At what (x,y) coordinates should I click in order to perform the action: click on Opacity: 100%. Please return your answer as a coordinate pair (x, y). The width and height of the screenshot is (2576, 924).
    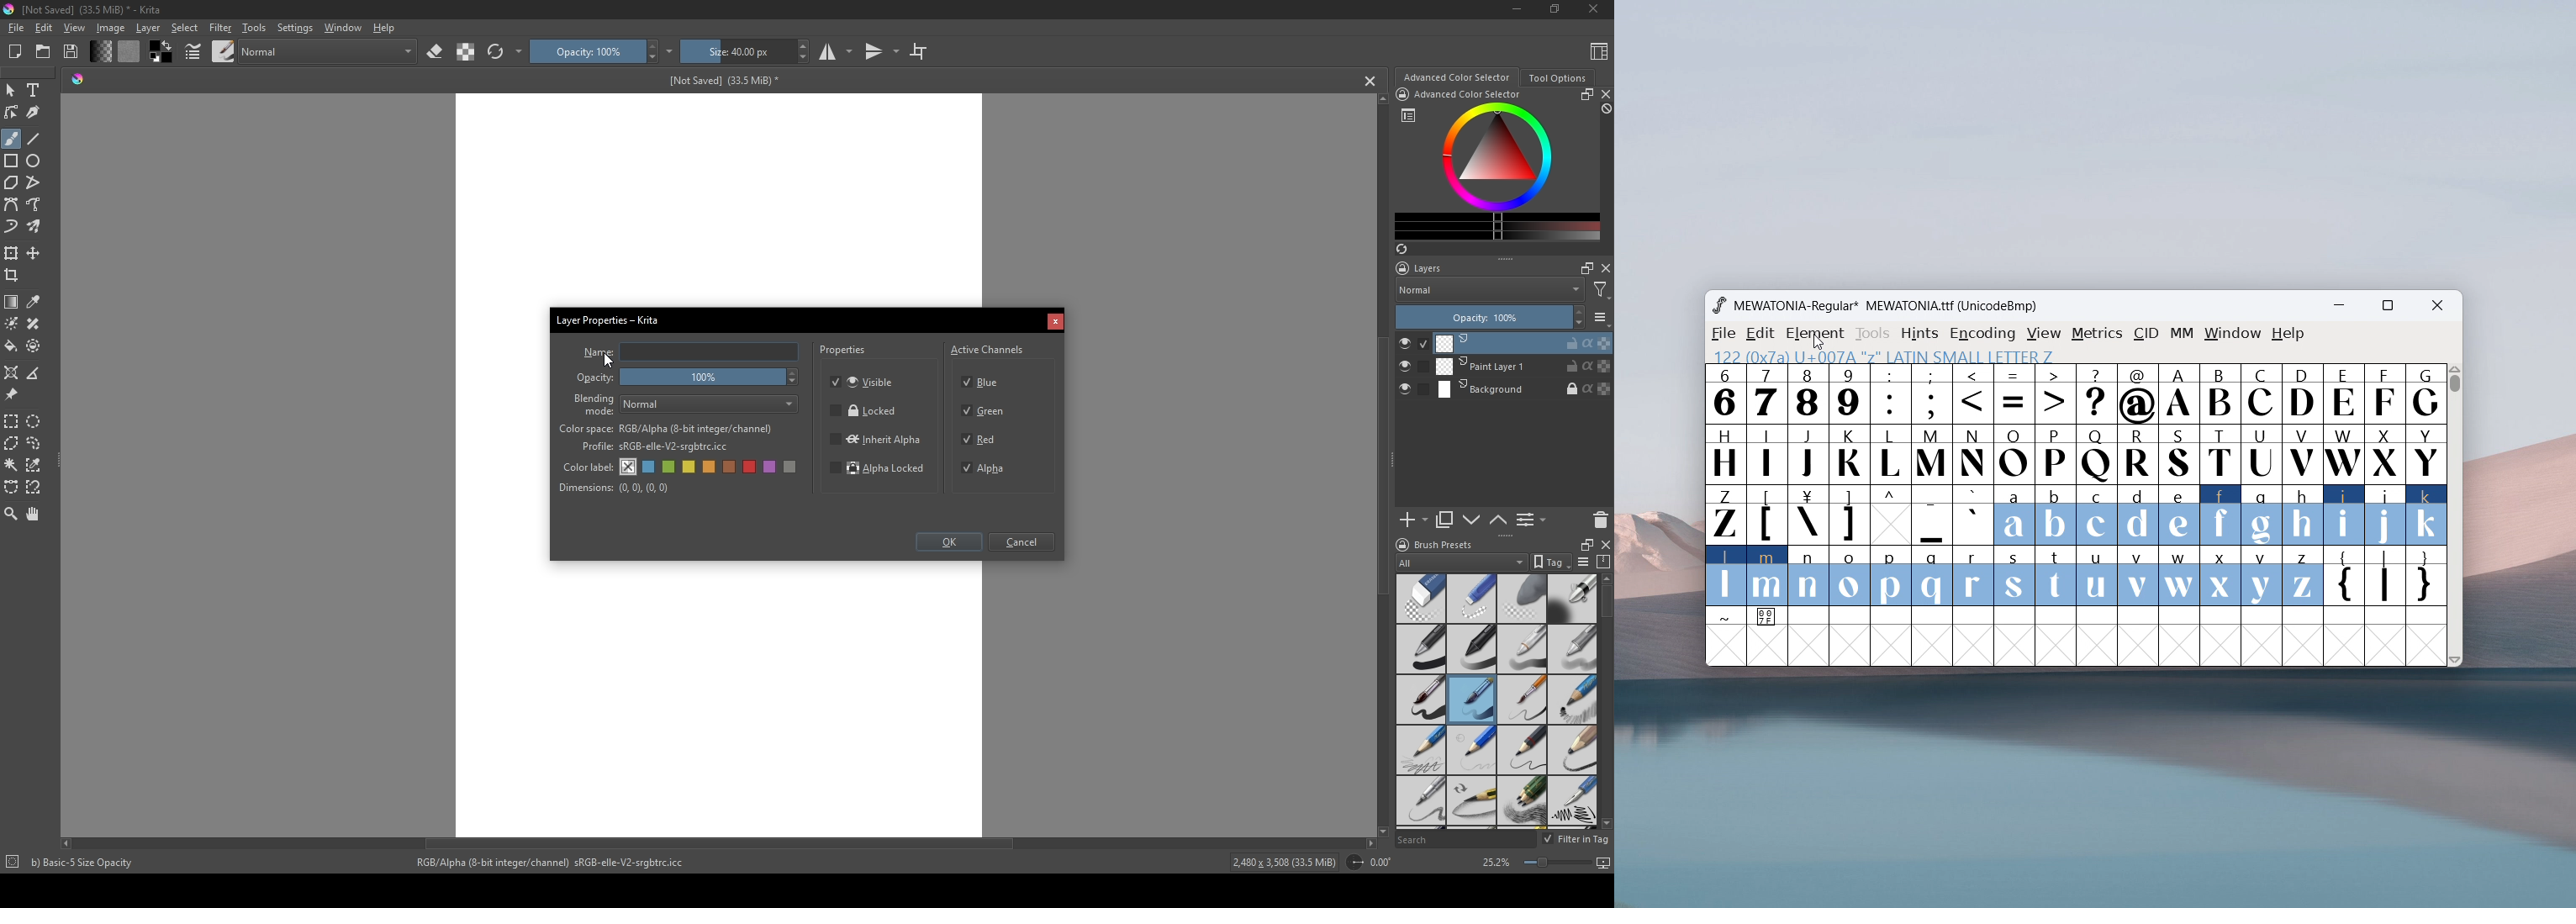
    Looking at the image, I should click on (1480, 318).